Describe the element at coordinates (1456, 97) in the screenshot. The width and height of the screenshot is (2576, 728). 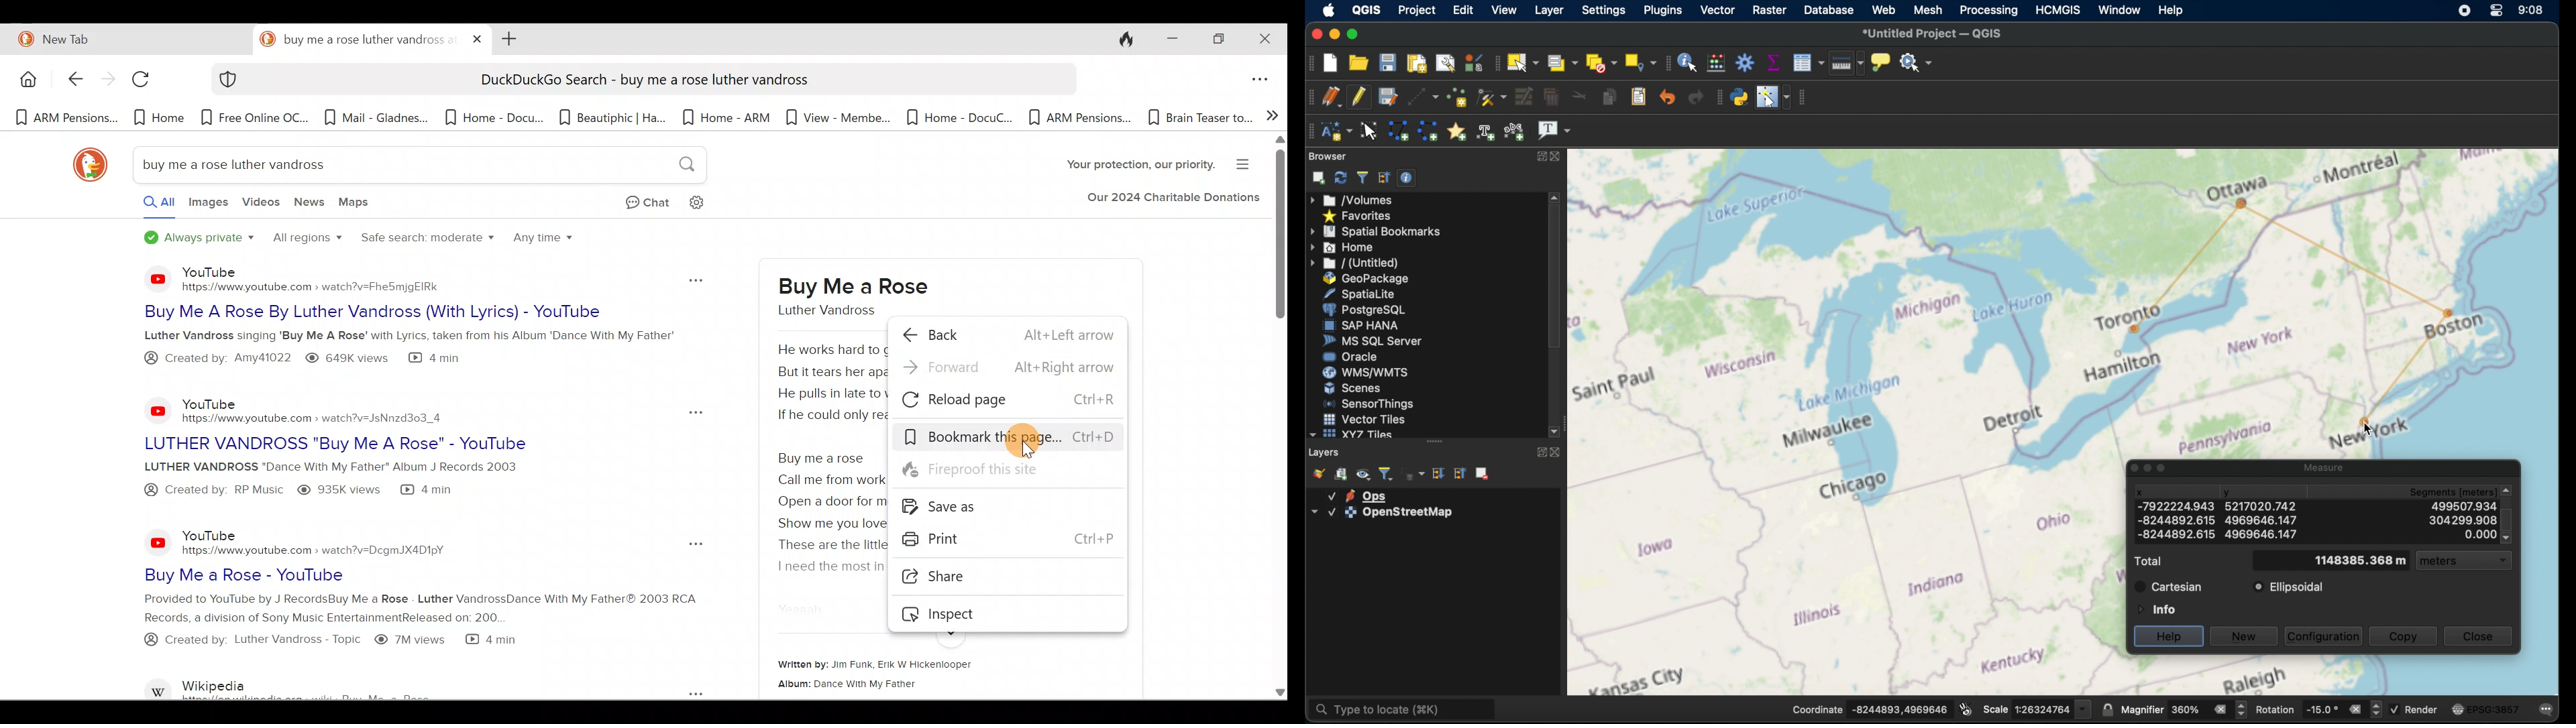
I see `add point features` at that location.